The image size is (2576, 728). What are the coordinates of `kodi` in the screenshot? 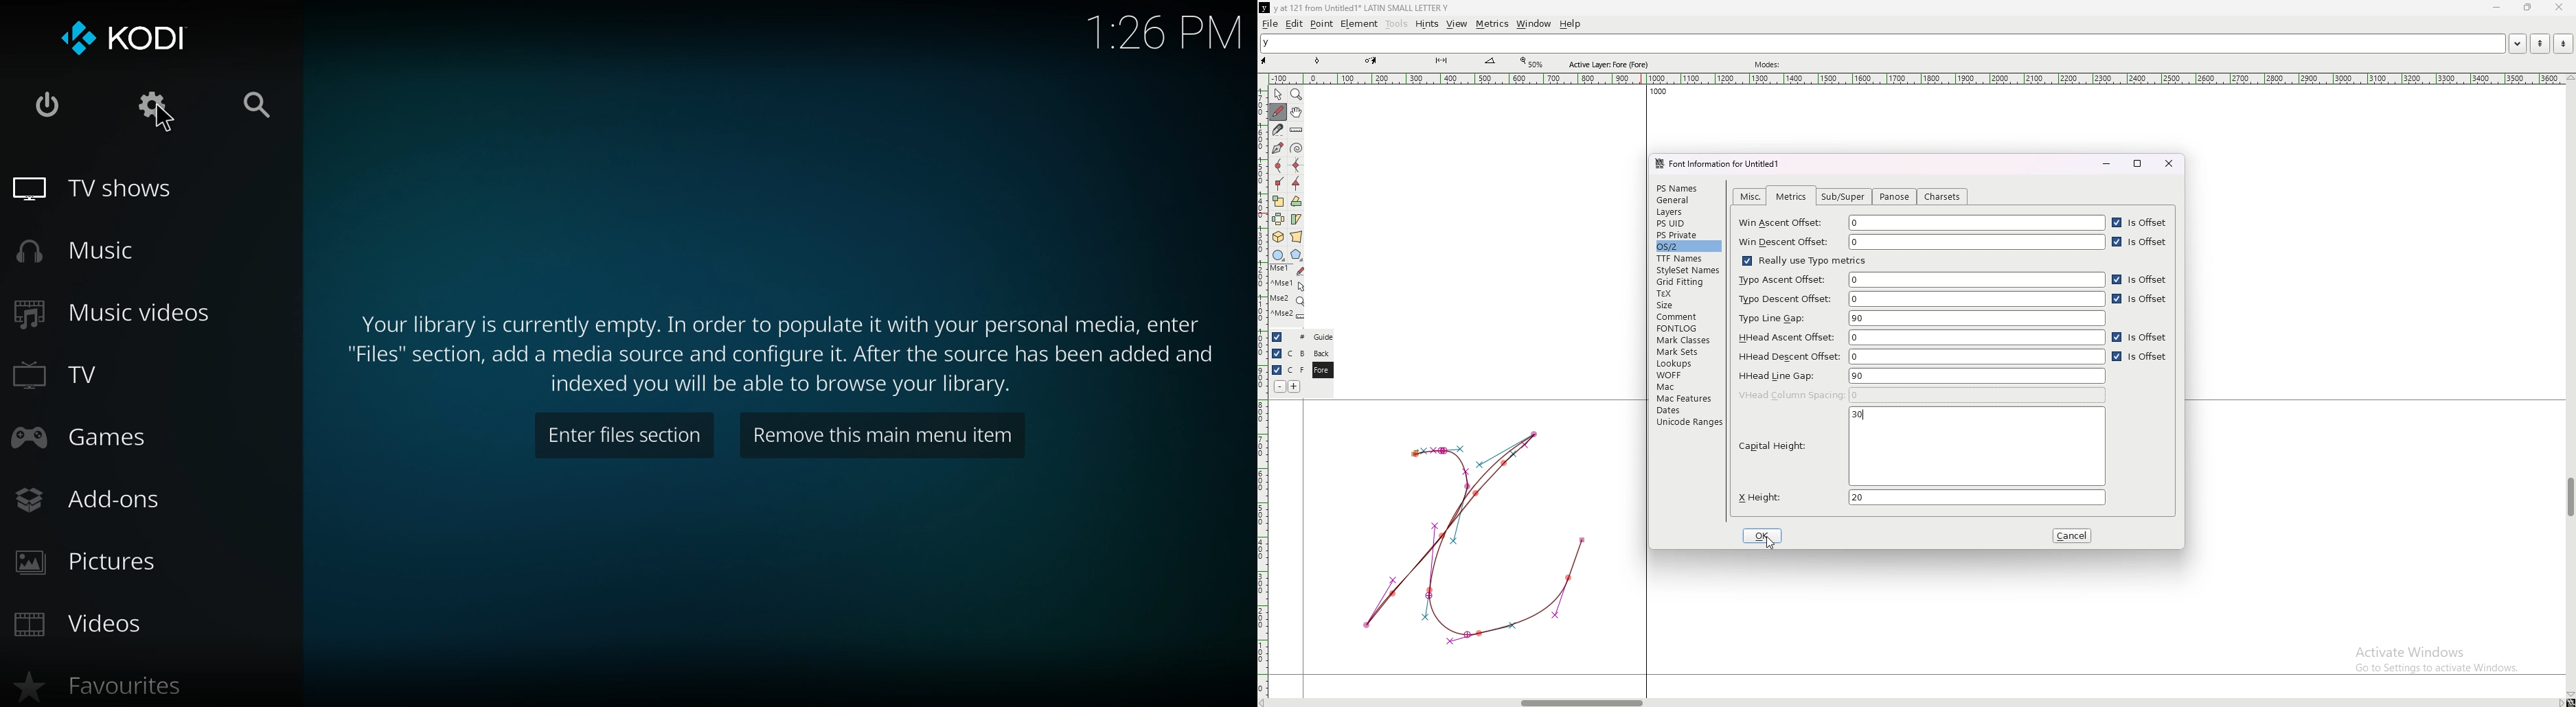 It's located at (130, 38).